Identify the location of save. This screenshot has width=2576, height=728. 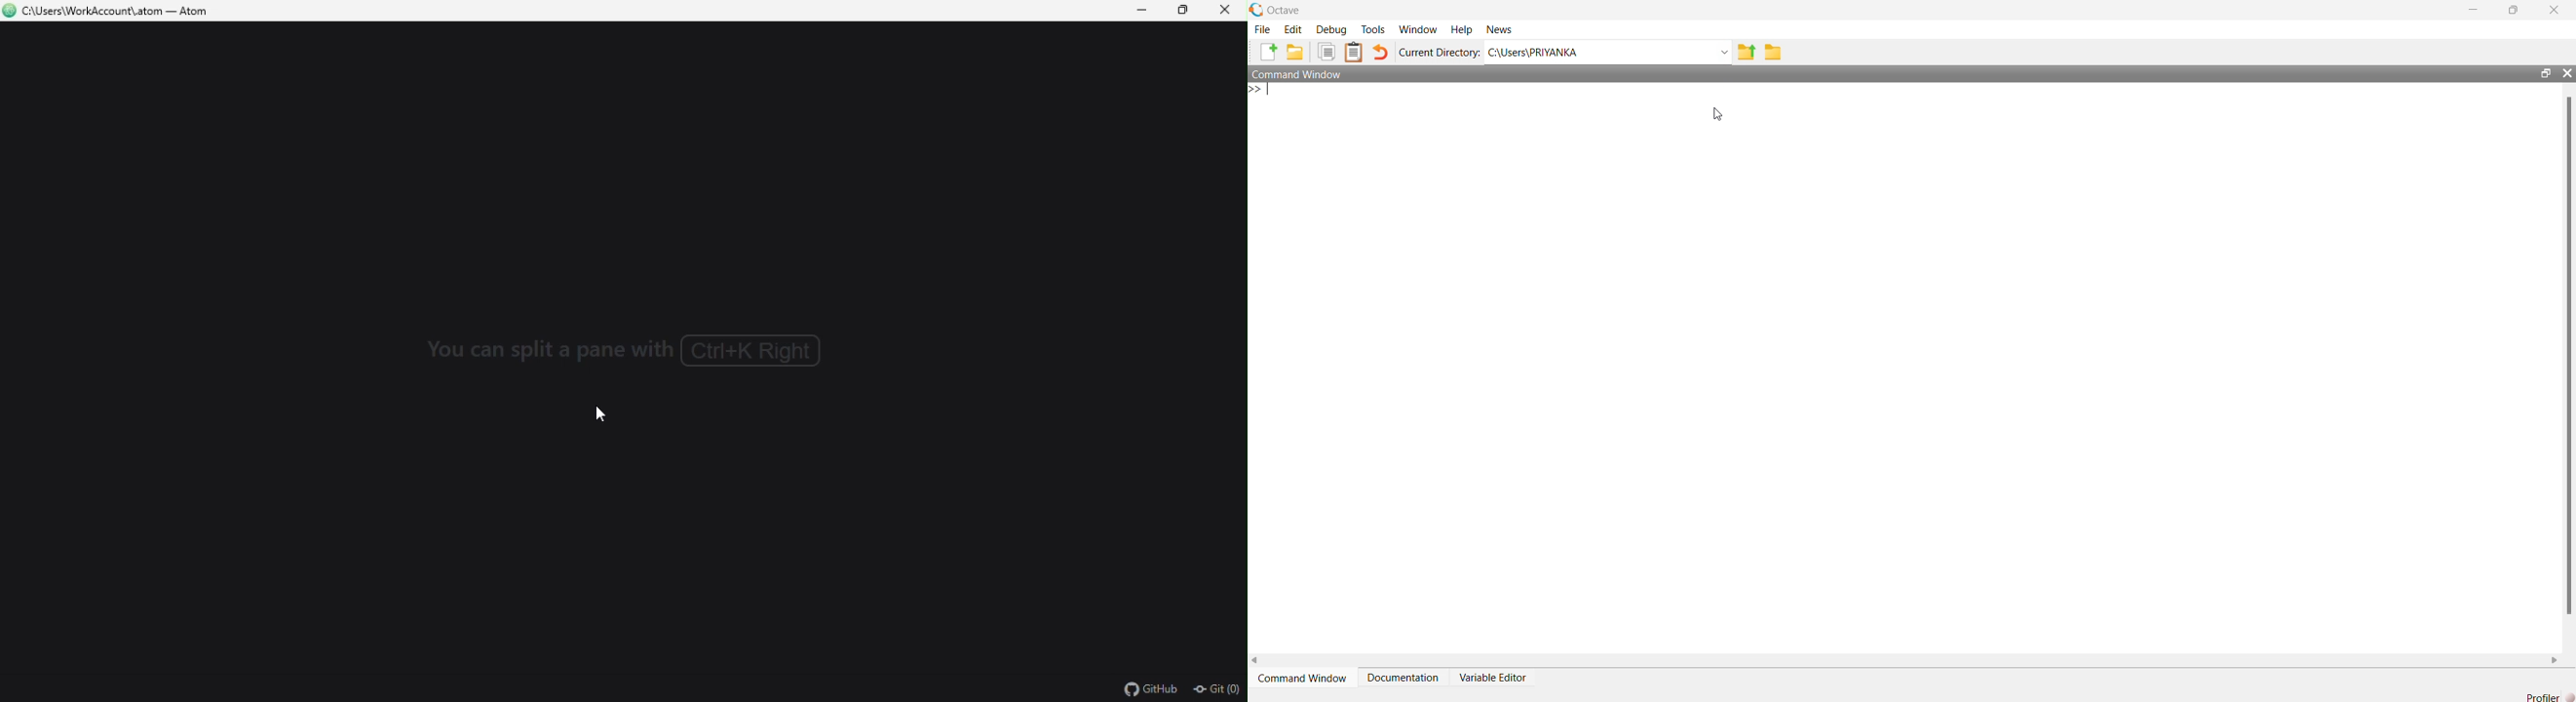
(1776, 52).